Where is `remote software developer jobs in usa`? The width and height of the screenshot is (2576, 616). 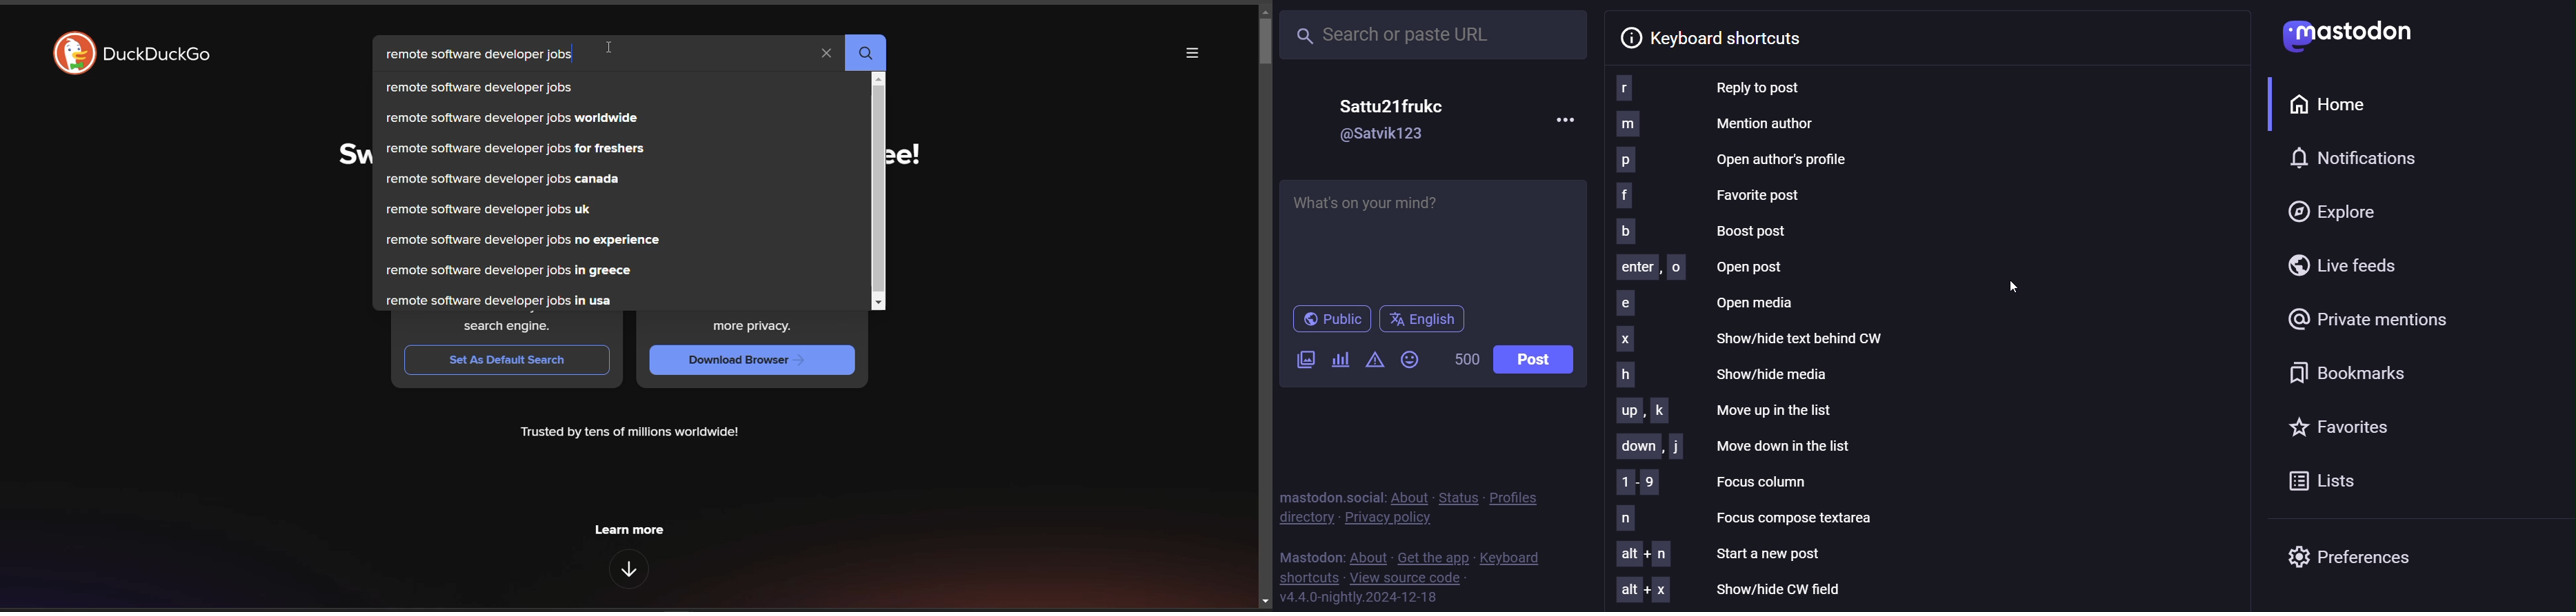 remote software developer jobs in usa is located at coordinates (501, 299).